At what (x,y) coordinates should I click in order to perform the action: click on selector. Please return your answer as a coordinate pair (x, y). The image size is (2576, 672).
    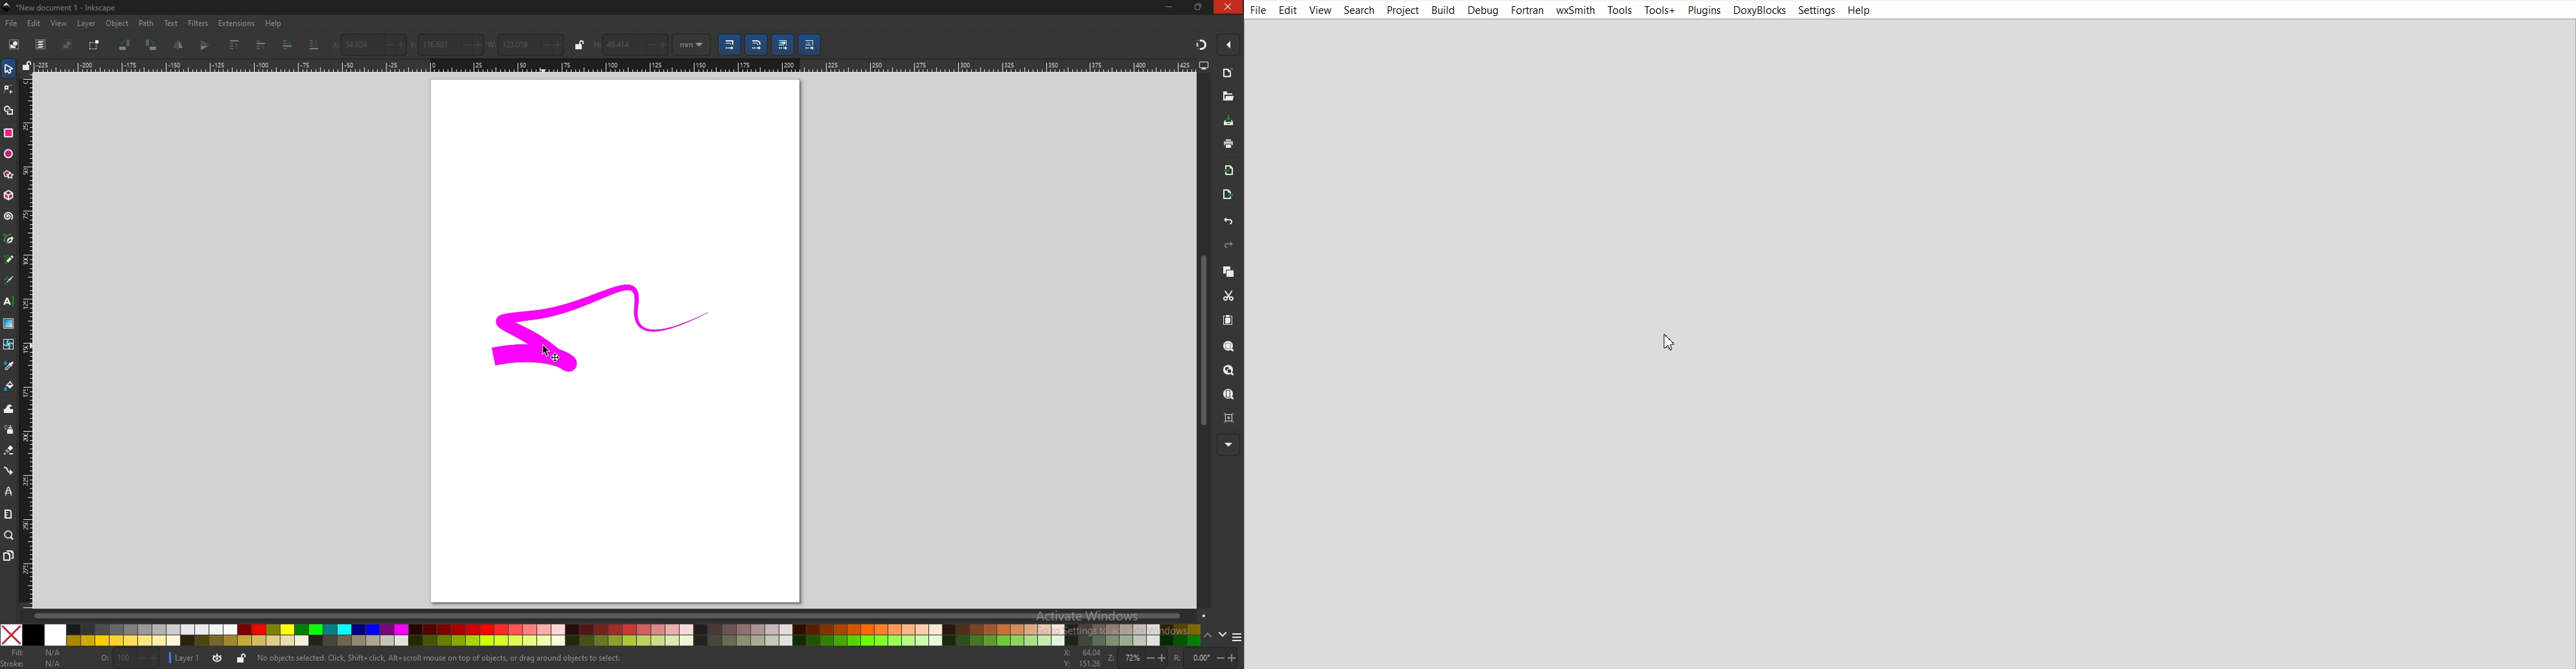
    Looking at the image, I should click on (8, 68).